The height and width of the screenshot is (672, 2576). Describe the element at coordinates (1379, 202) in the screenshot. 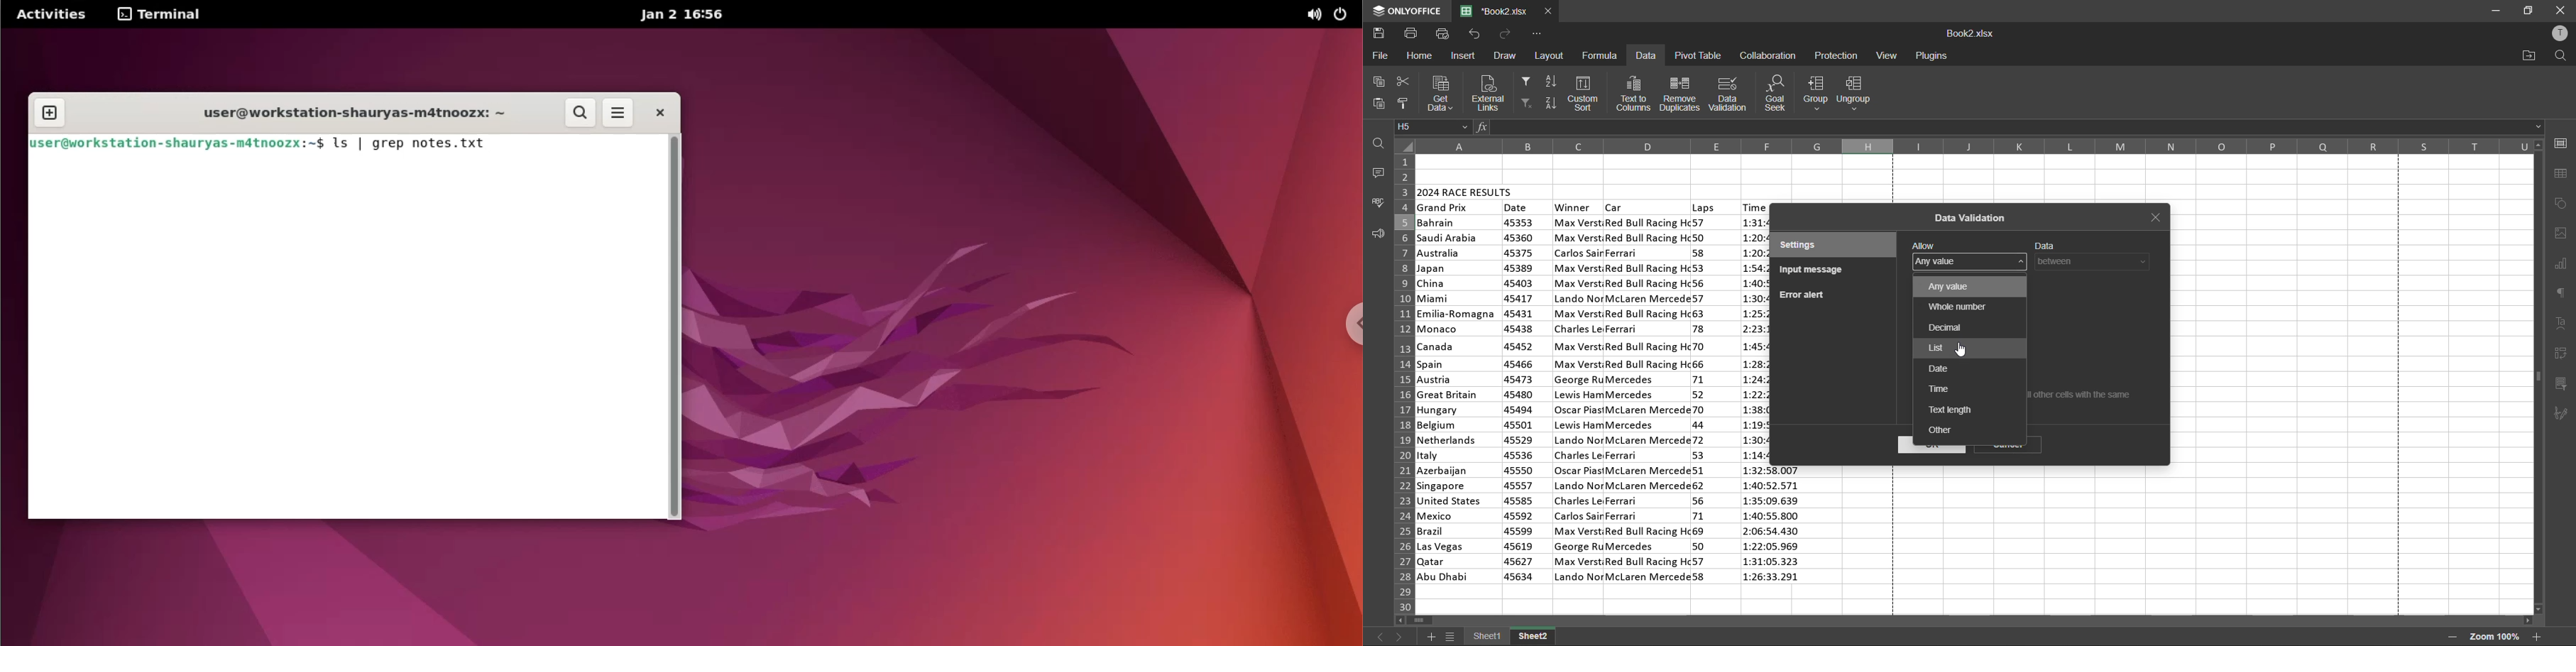

I see `spellcheck` at that location.